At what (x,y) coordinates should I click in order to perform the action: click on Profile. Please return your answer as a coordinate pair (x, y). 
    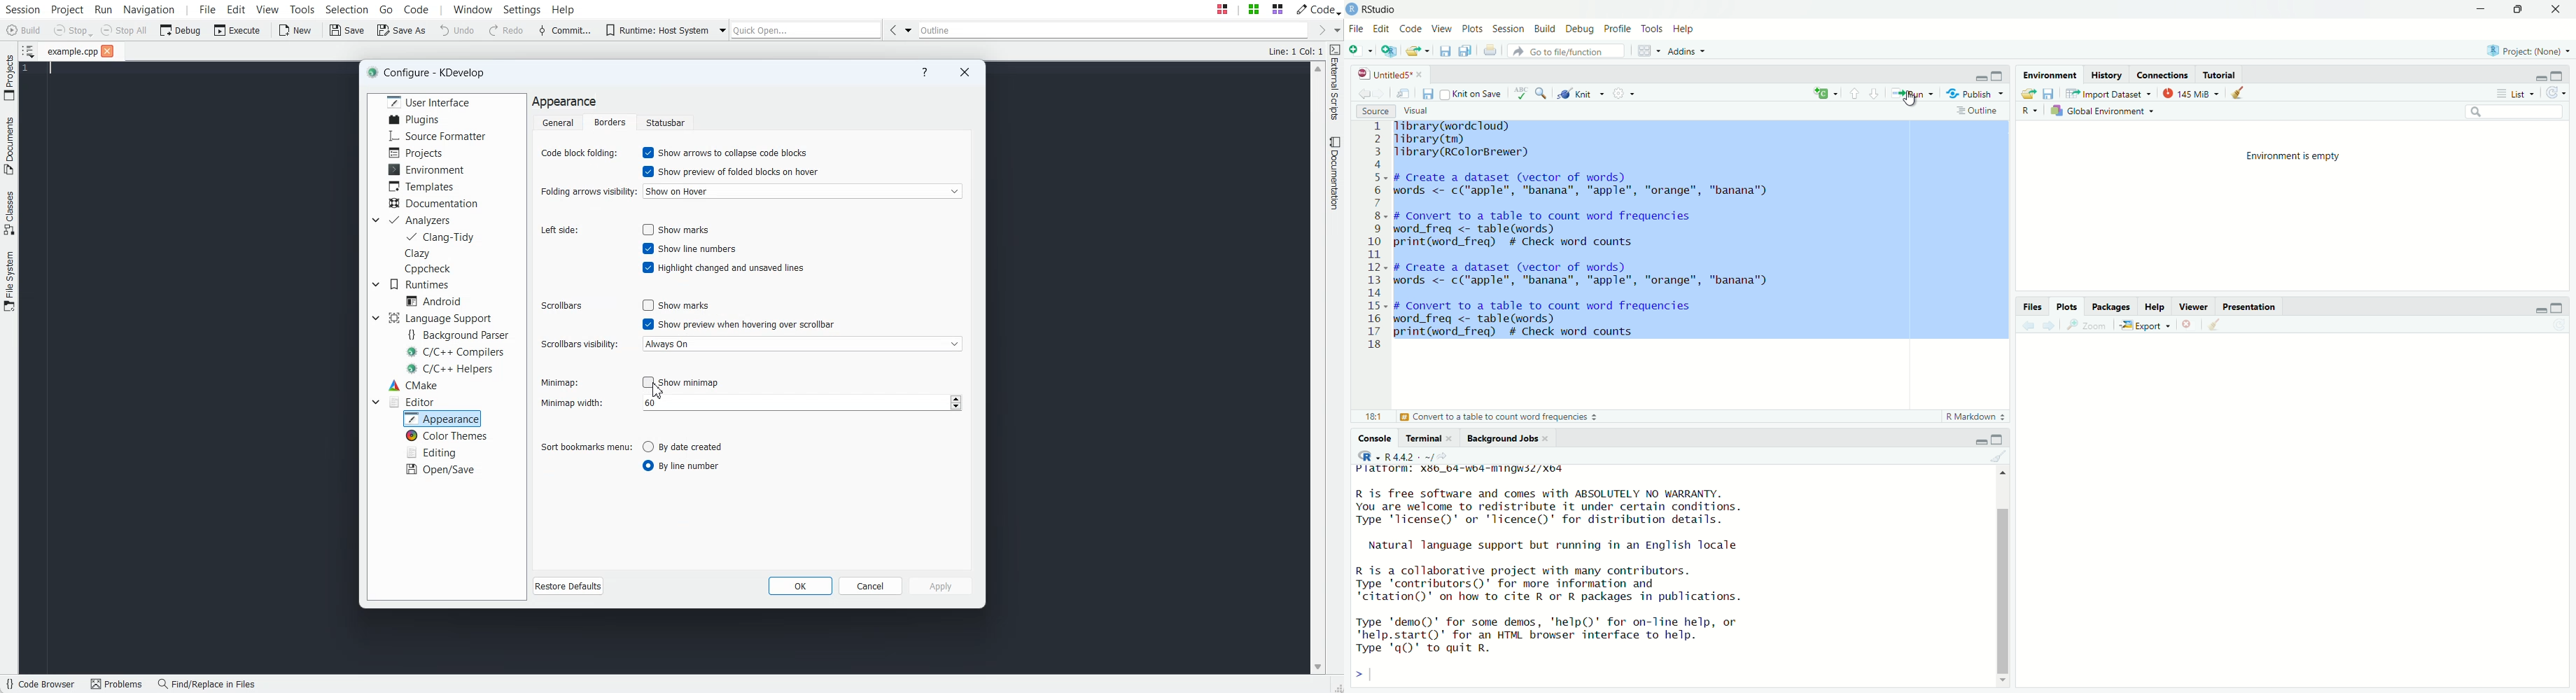
    Looking at the image, I should click on (1619, 30).